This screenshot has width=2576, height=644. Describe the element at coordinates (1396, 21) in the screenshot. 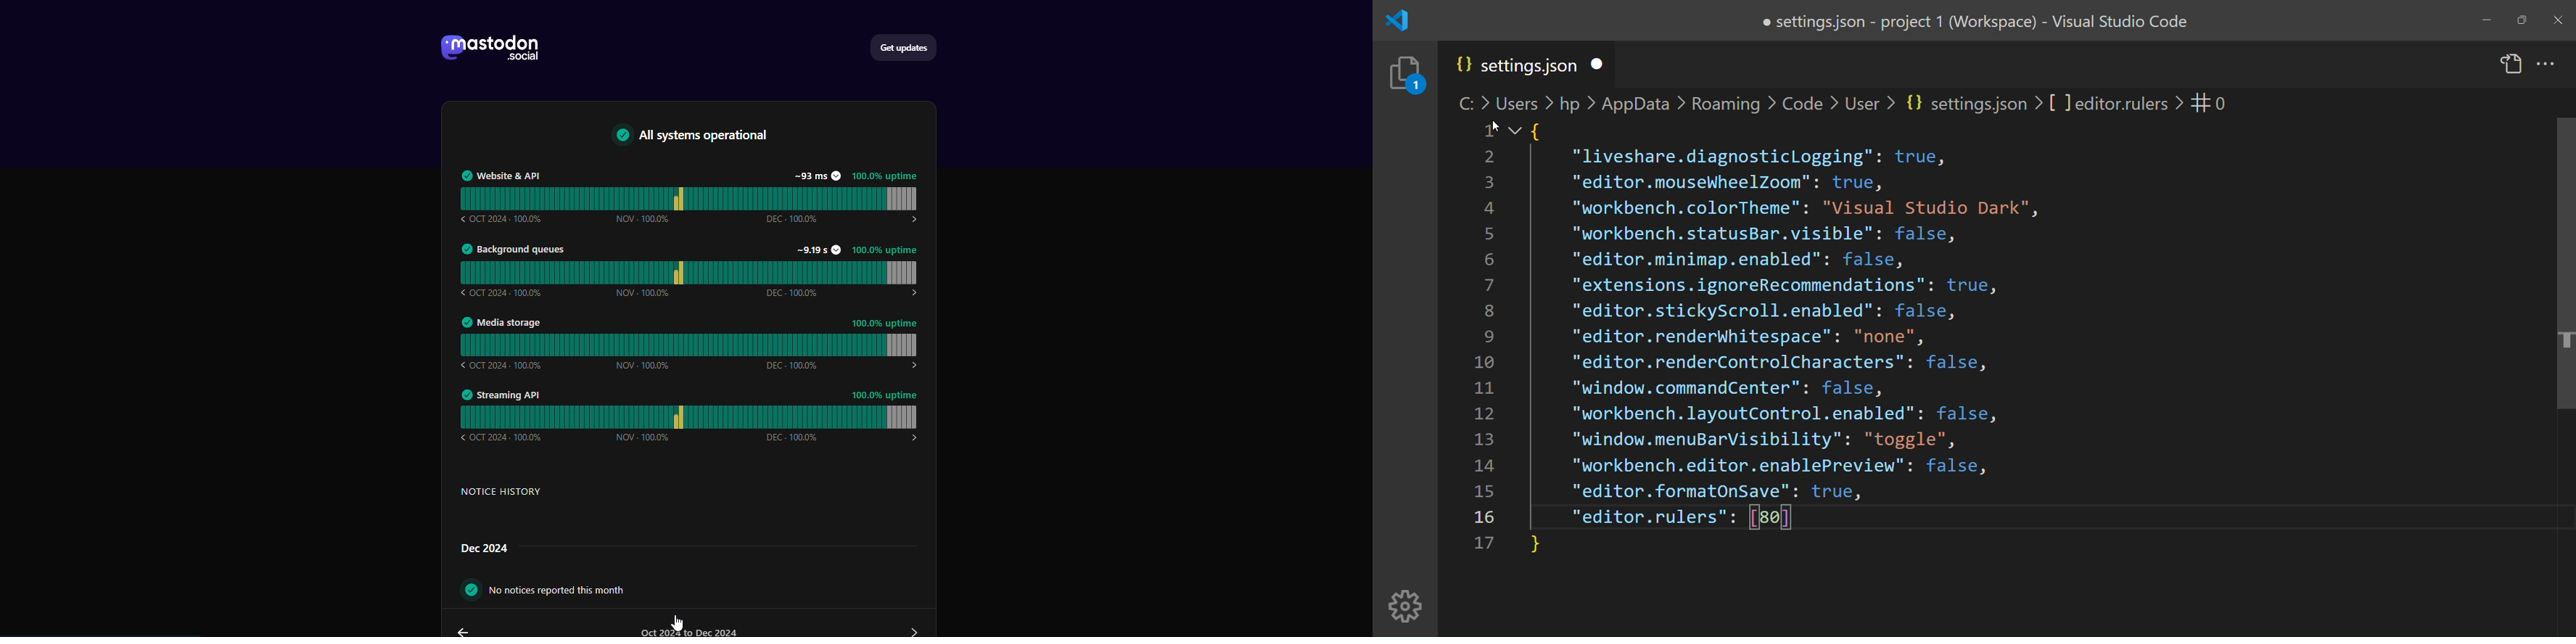

I see `logo` at that location.